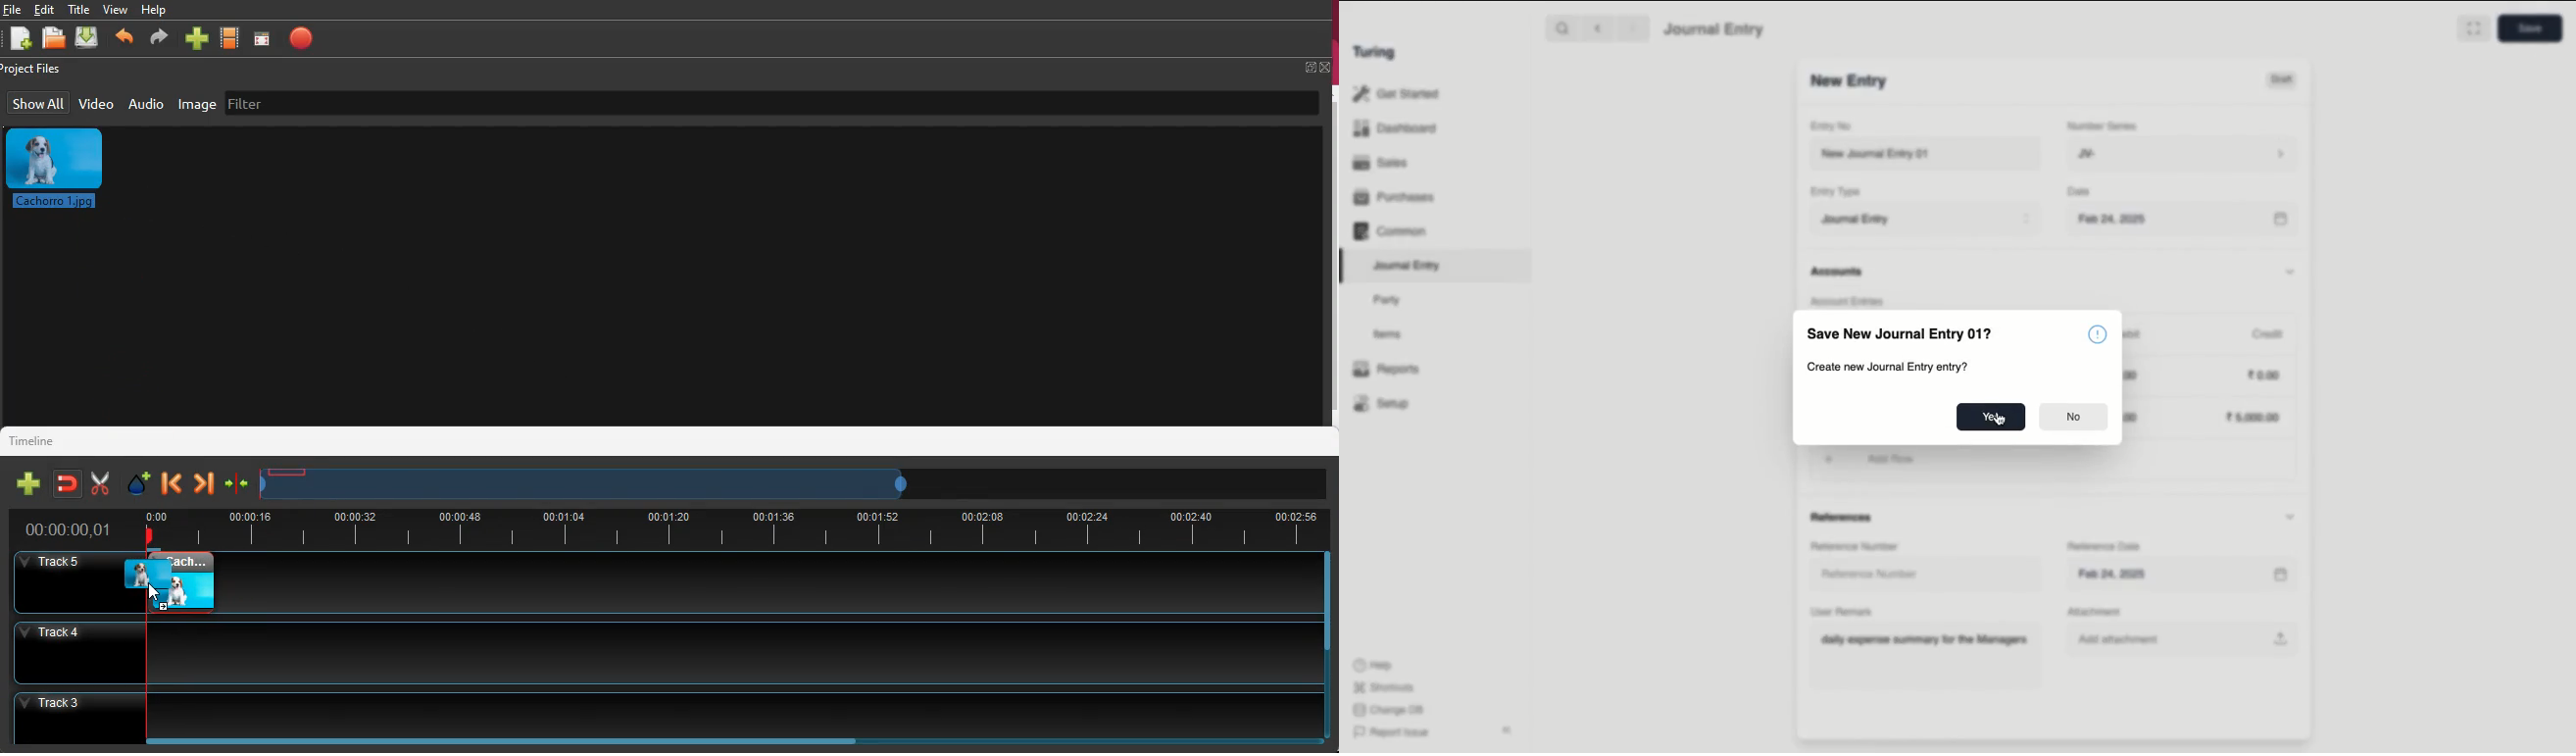 The image size is (2576, 756). I want to click on Get Started, so click(1397, 95).